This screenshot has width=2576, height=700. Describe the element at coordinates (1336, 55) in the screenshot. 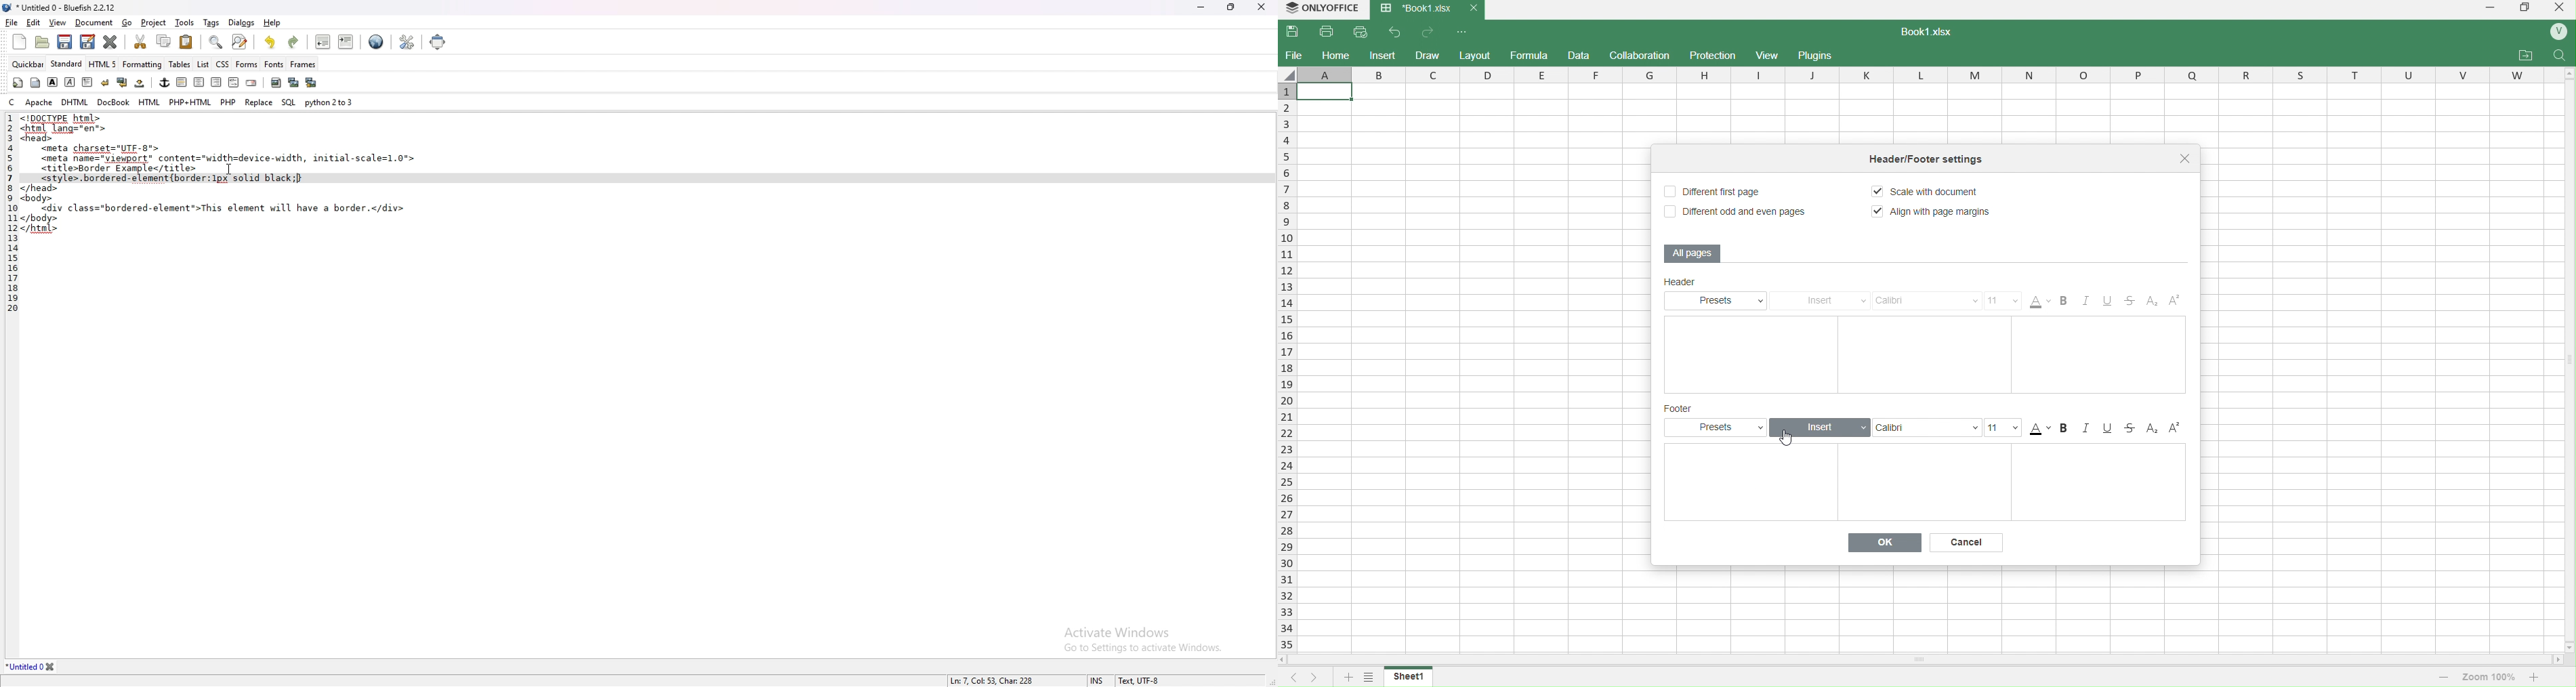

I see `home` at that location.